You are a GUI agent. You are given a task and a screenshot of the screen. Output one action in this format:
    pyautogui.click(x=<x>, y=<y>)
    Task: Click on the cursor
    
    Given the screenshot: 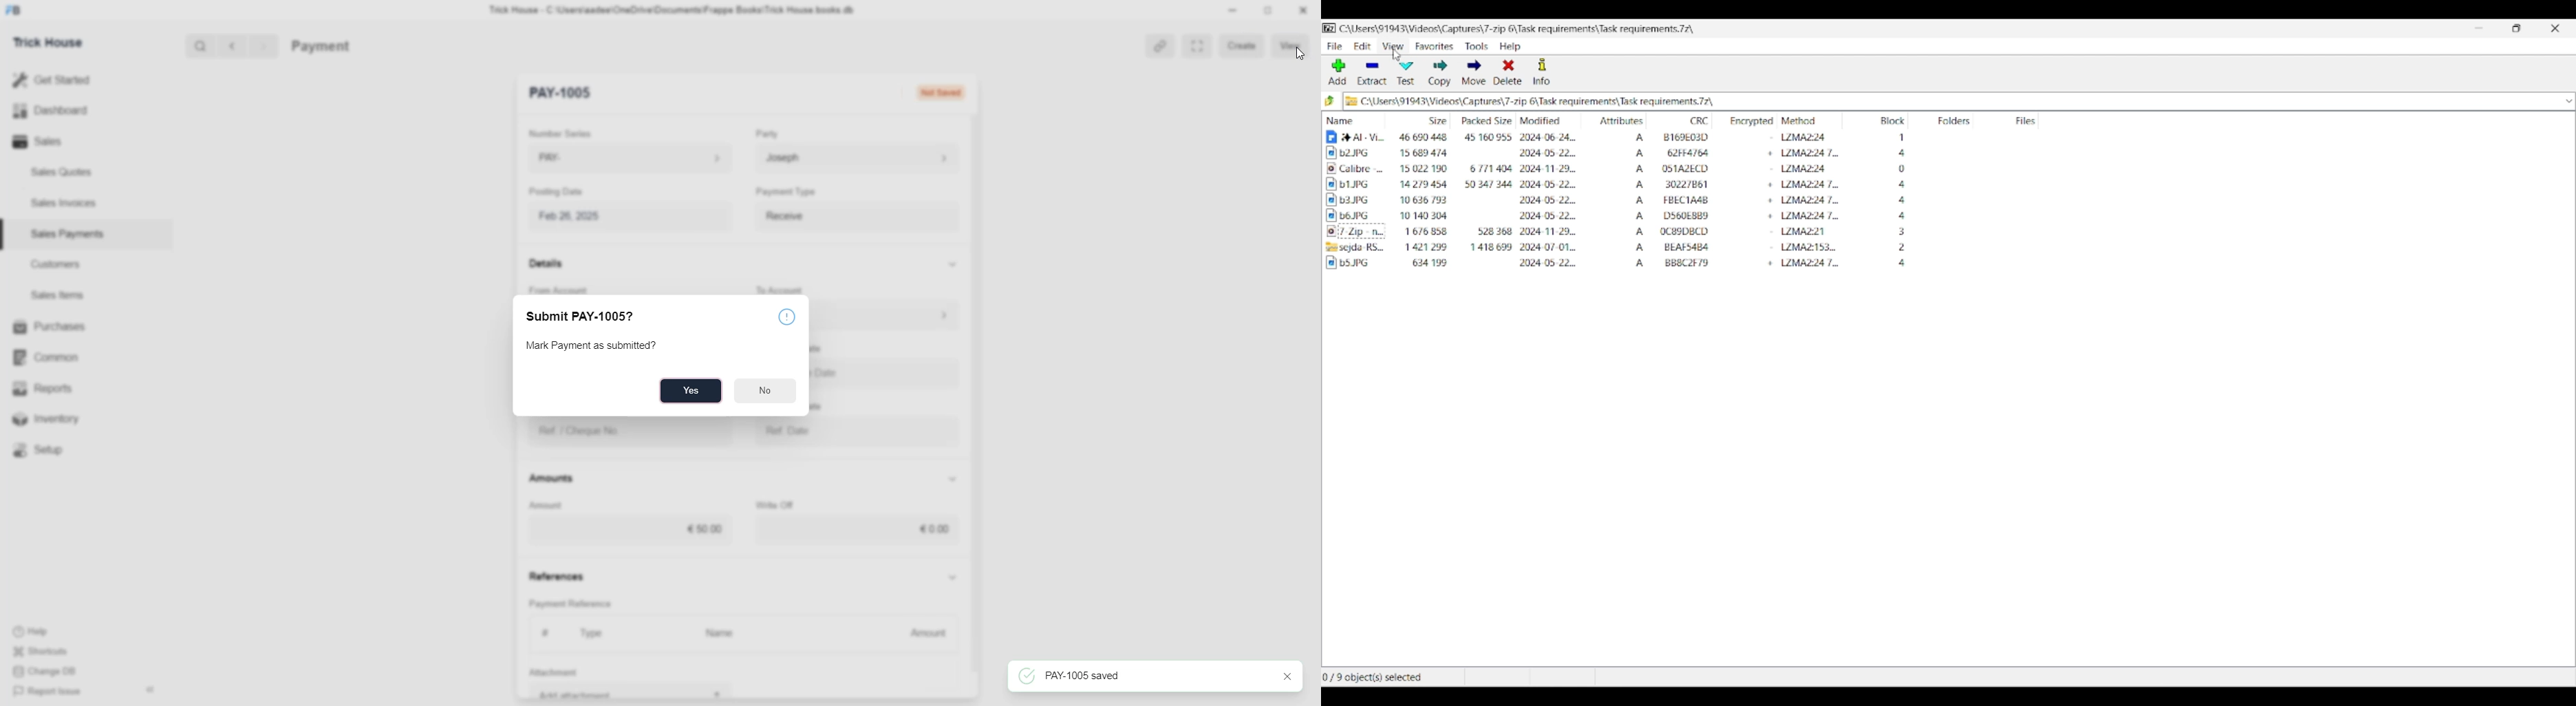 What is the action you would take?
    pyautogui.click(x=1300, y=55)
    